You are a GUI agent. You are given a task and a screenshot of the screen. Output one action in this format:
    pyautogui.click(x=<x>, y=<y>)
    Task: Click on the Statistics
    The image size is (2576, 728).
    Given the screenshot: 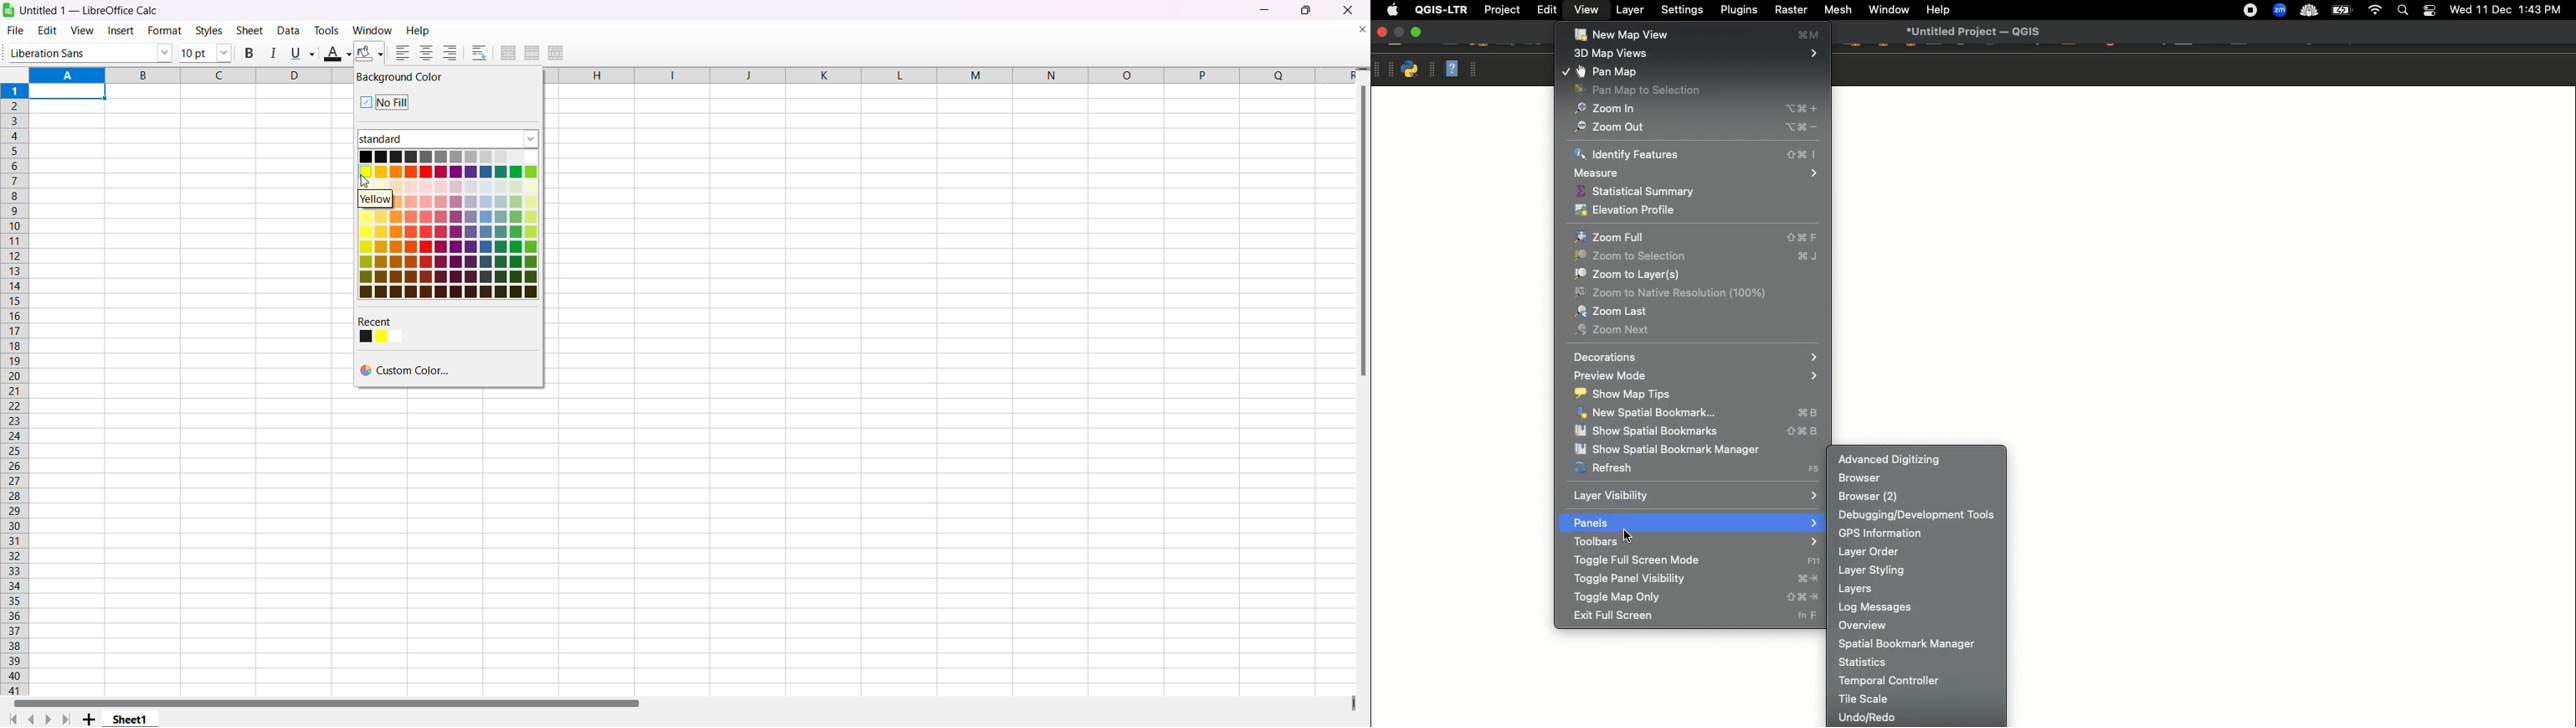 What is the action you would take?
    pyautogui.click(x=1914, y=662)
    